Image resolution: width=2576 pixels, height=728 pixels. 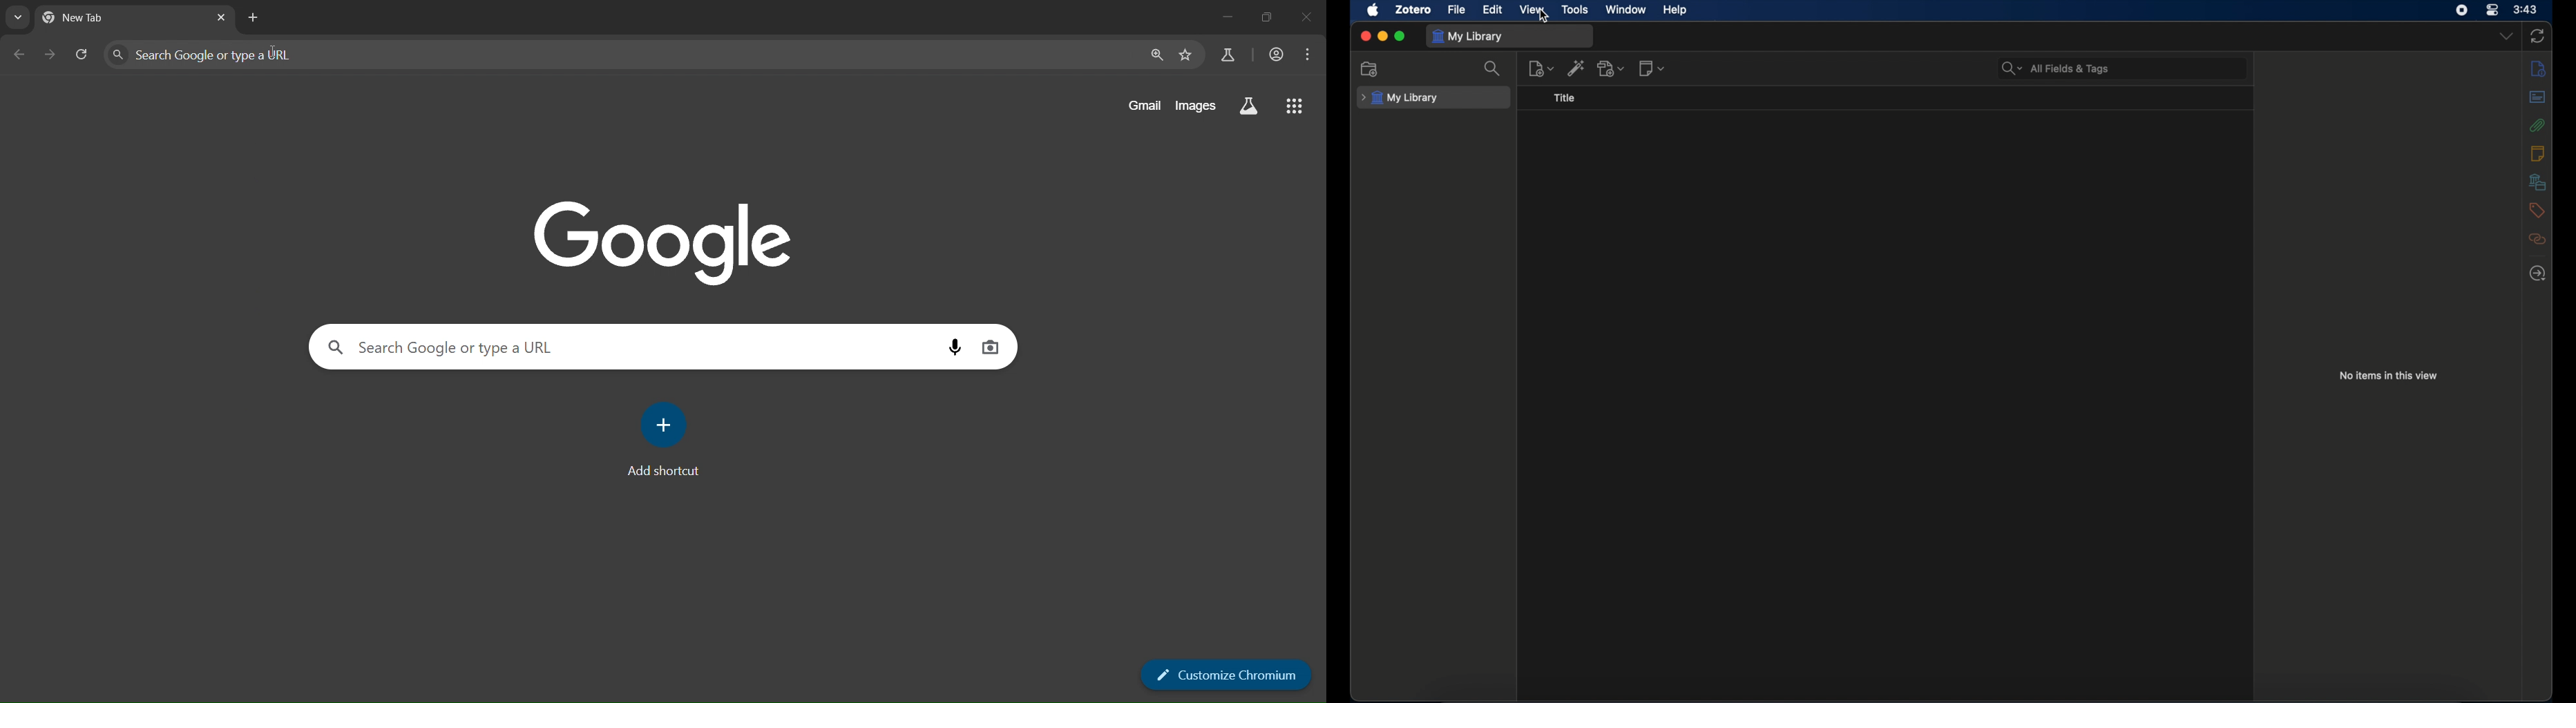 I want to click on edit, so click(x=1492, y=9).